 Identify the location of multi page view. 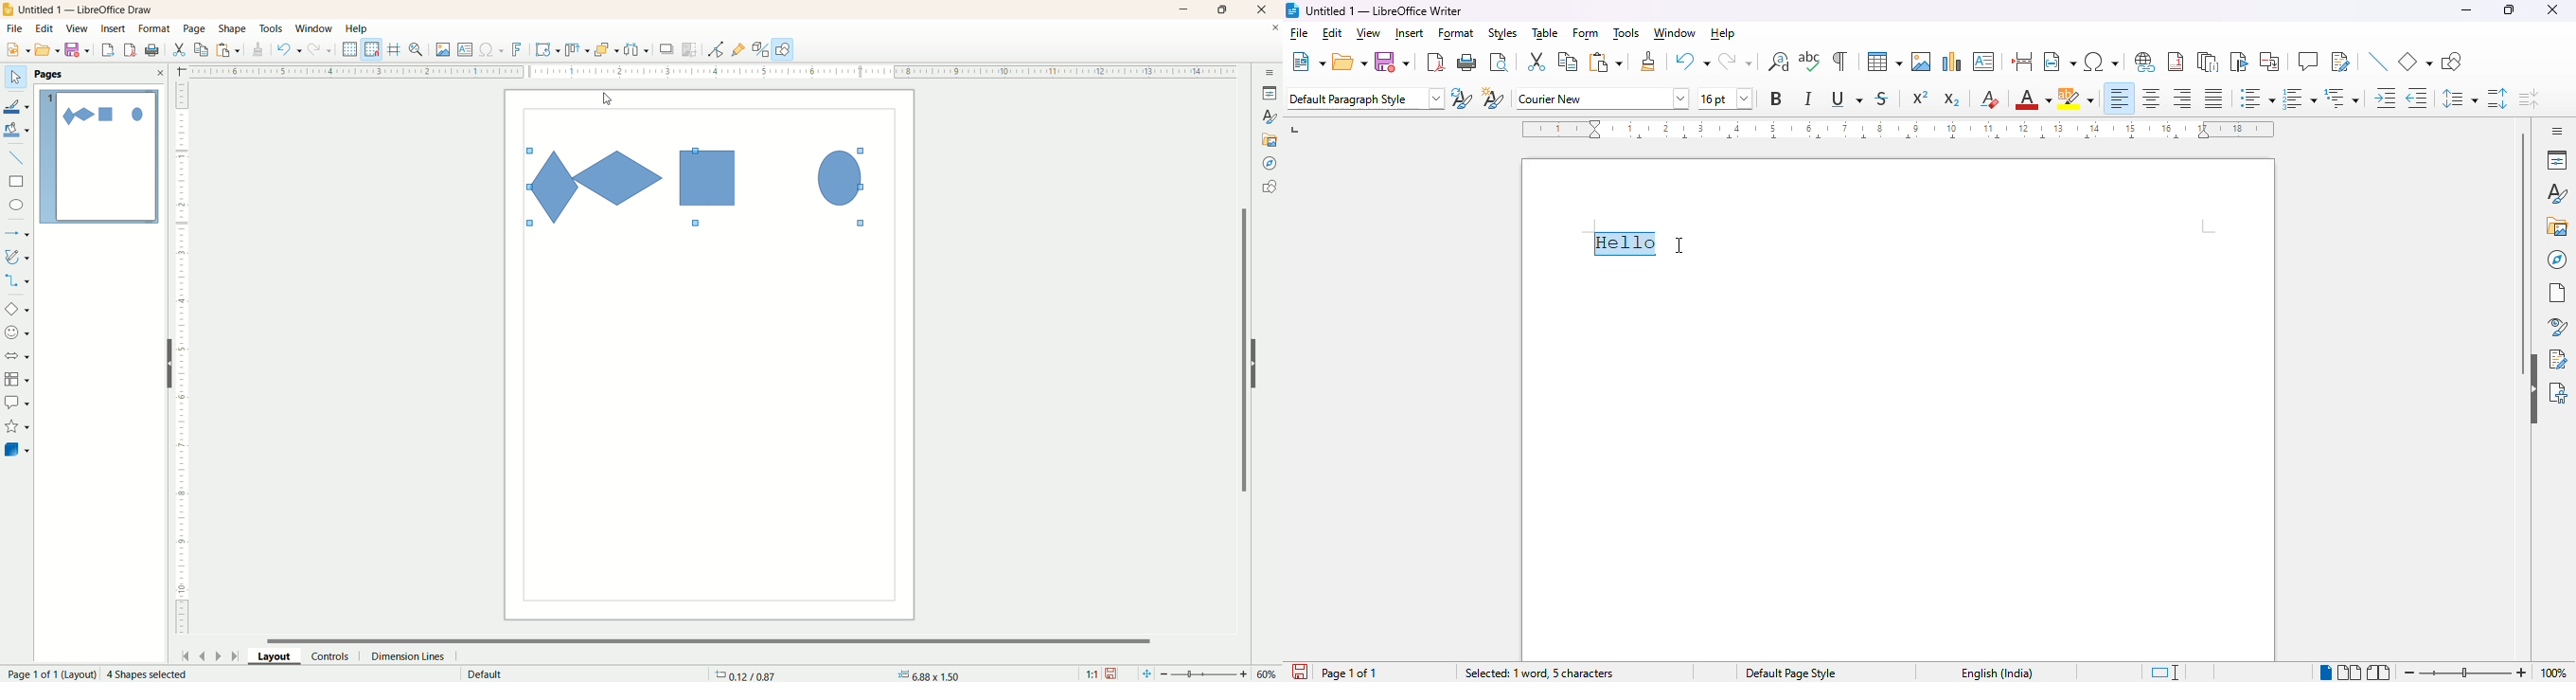
(2350, 673).